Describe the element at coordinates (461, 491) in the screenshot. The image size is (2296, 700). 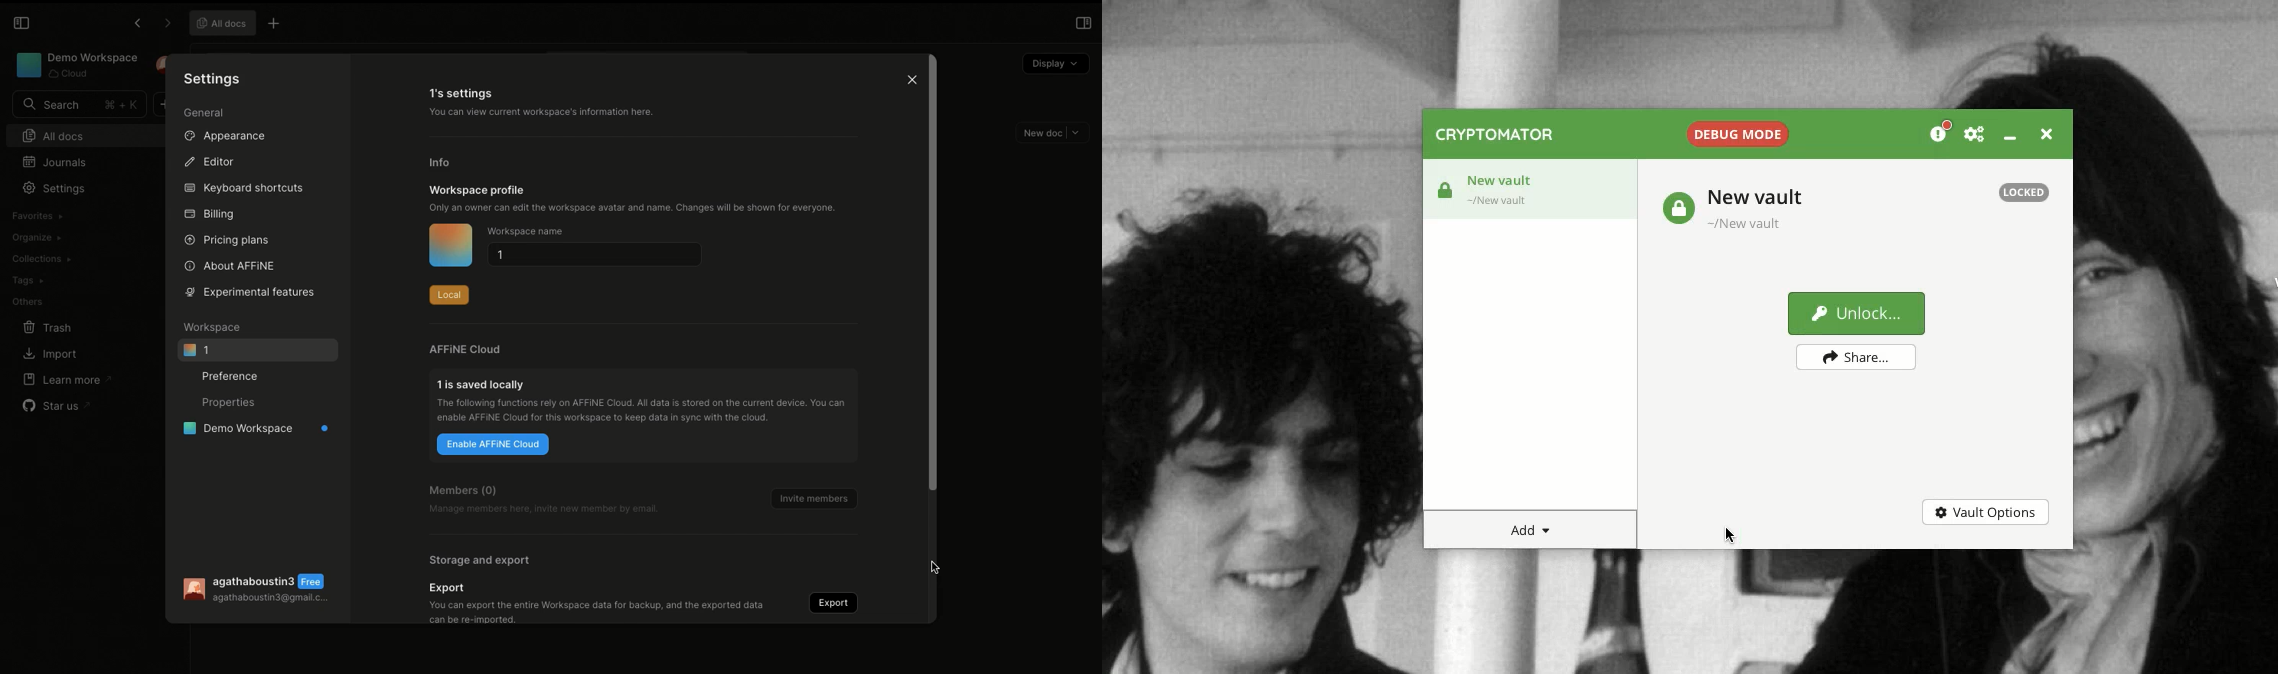
I see `Members (0)` at that location.